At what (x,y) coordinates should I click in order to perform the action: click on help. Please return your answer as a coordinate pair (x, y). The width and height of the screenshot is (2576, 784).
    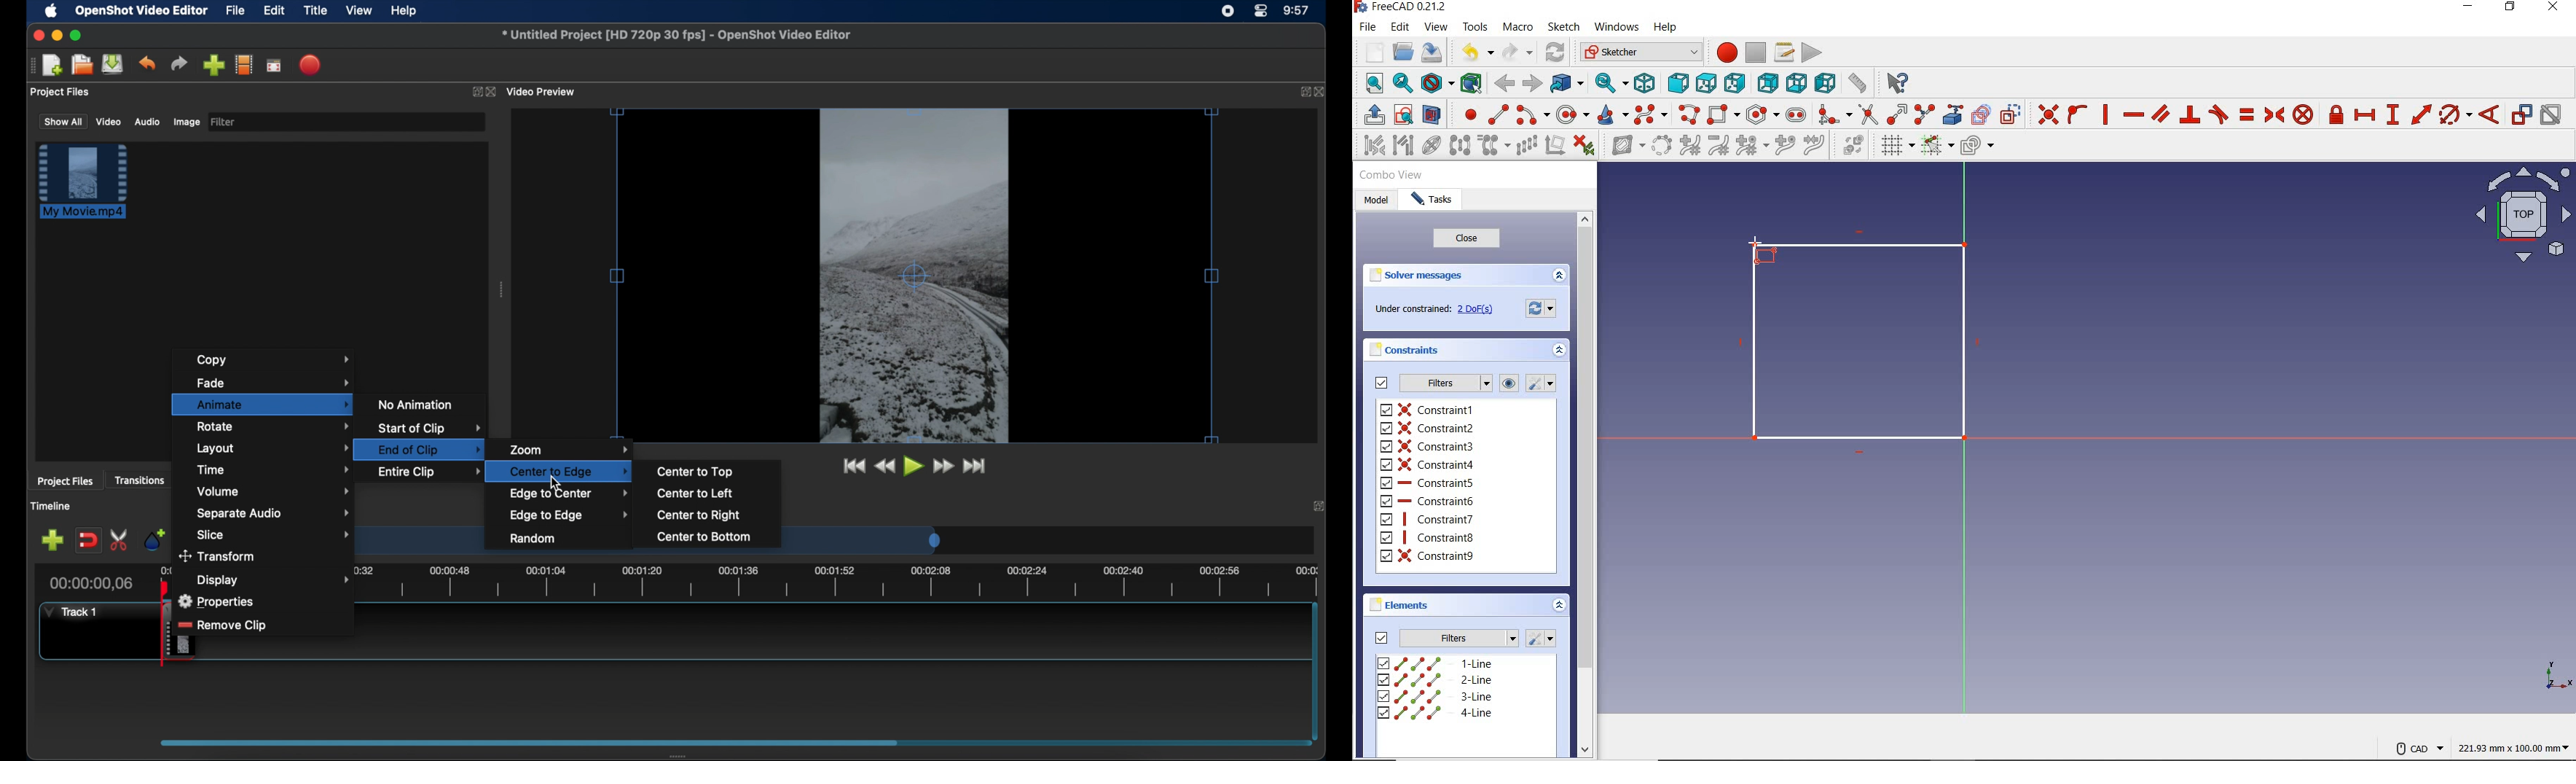
    Looking at the image, I should click on (1666, 27).